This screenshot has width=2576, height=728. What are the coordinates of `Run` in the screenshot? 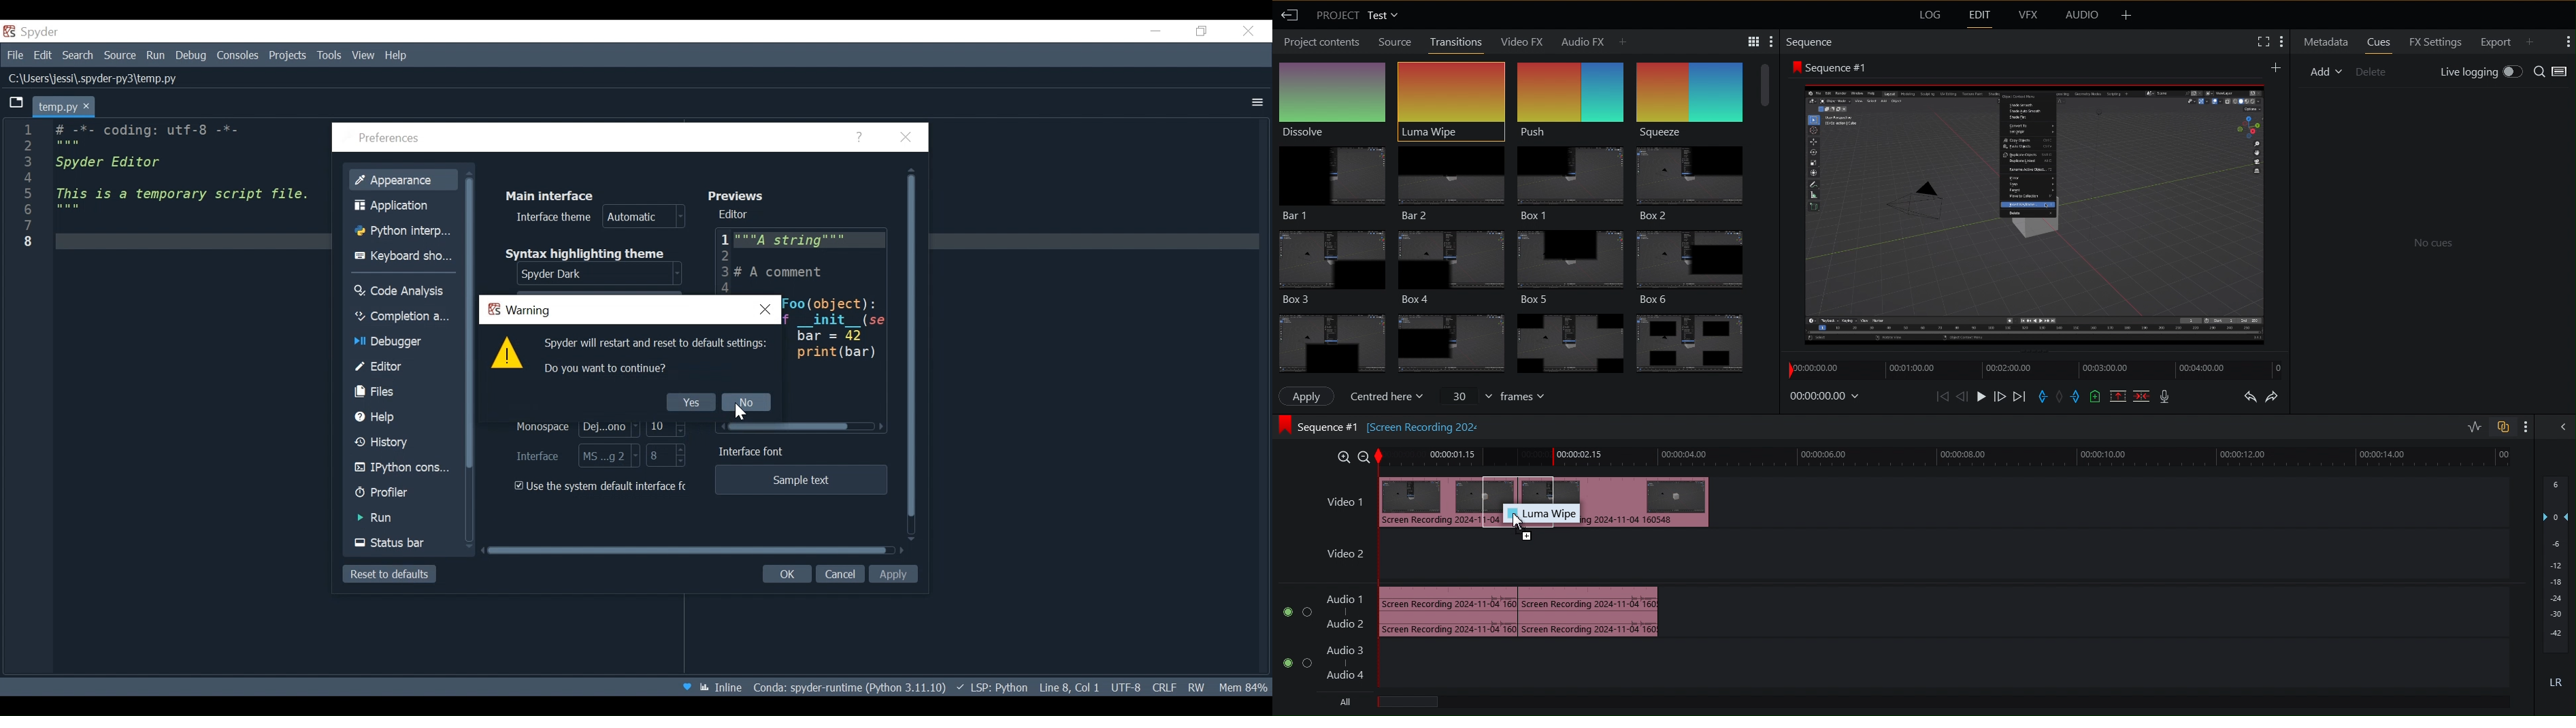 It's located at (157, 56).